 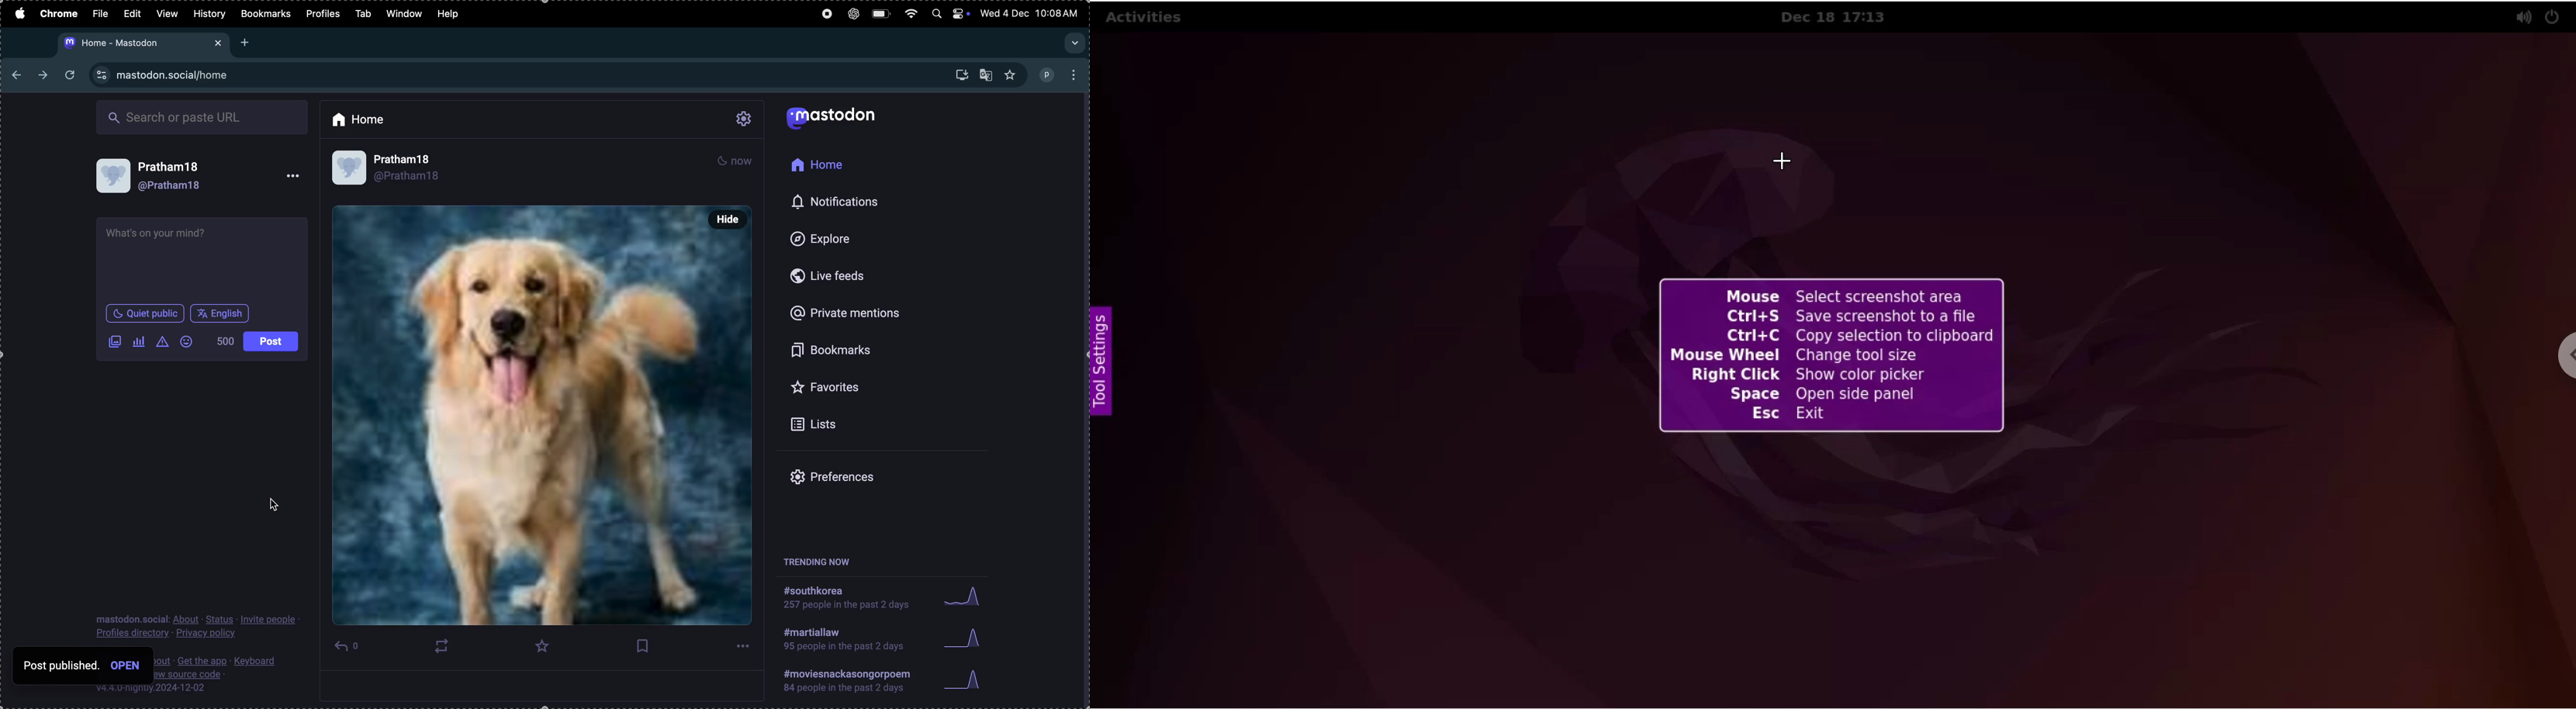 What do you see at coordinates (392, 169) in the screenshot?
I see `user profile` at bounding box center [392, 169].